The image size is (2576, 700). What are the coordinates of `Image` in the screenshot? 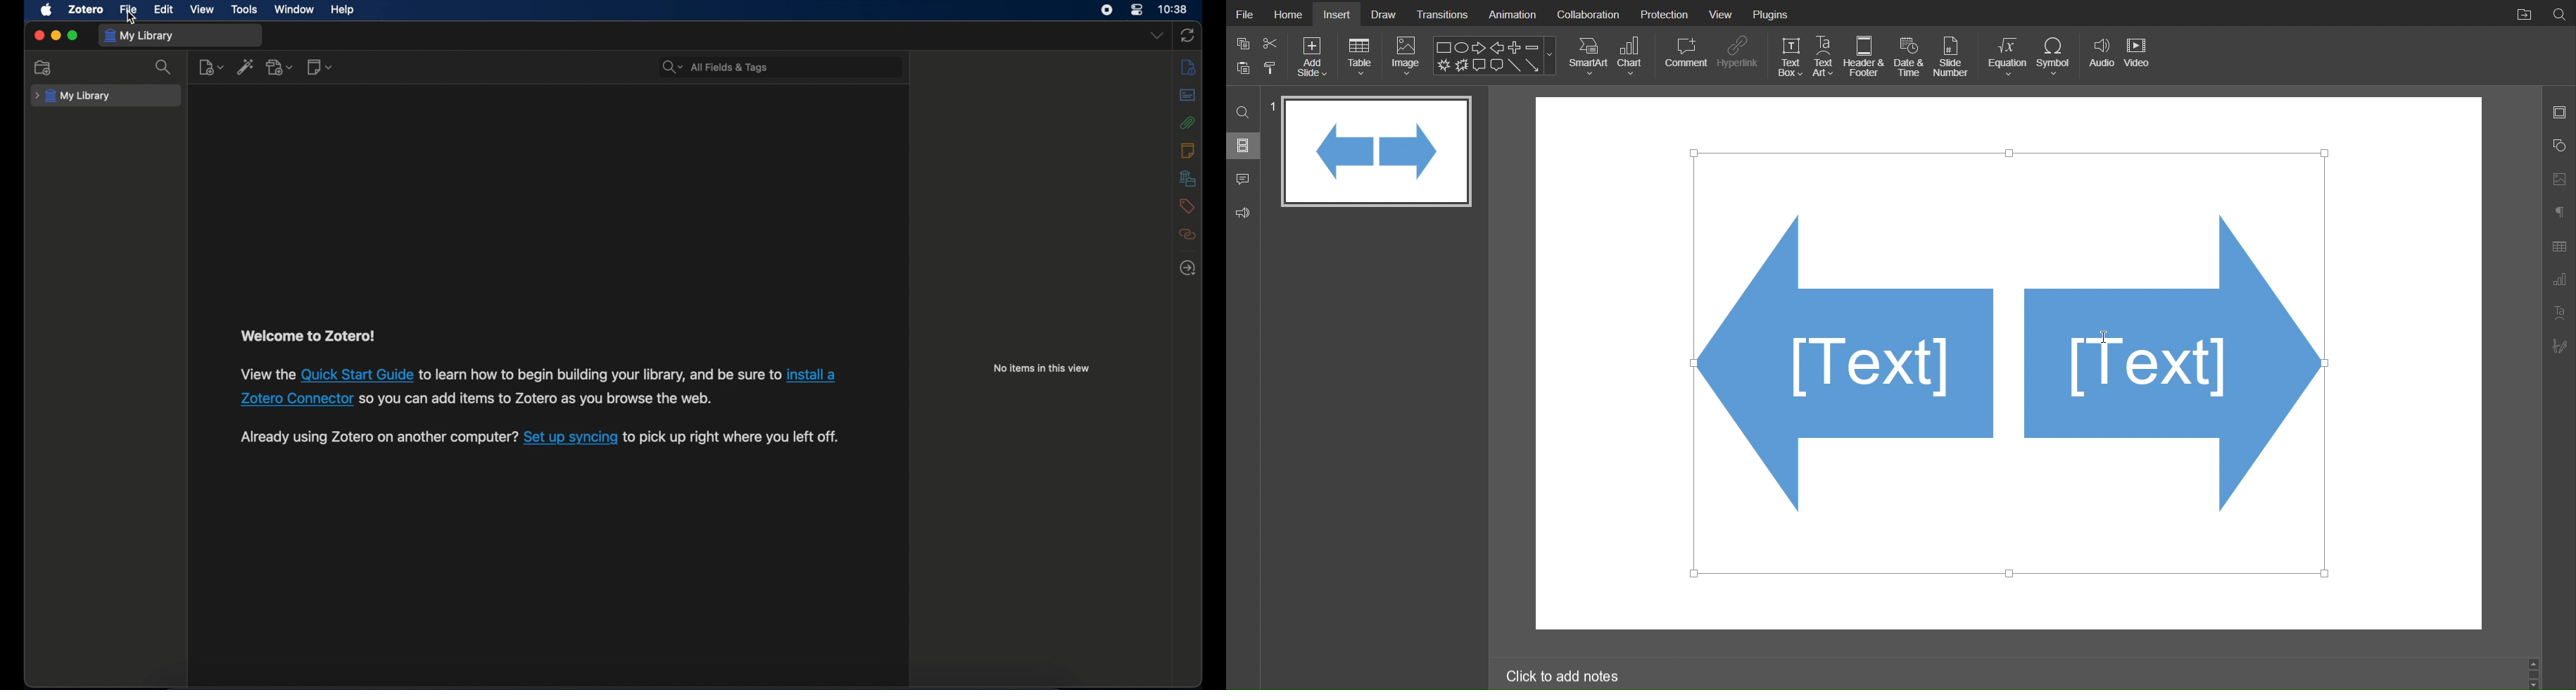 It's located at (1406, 56).